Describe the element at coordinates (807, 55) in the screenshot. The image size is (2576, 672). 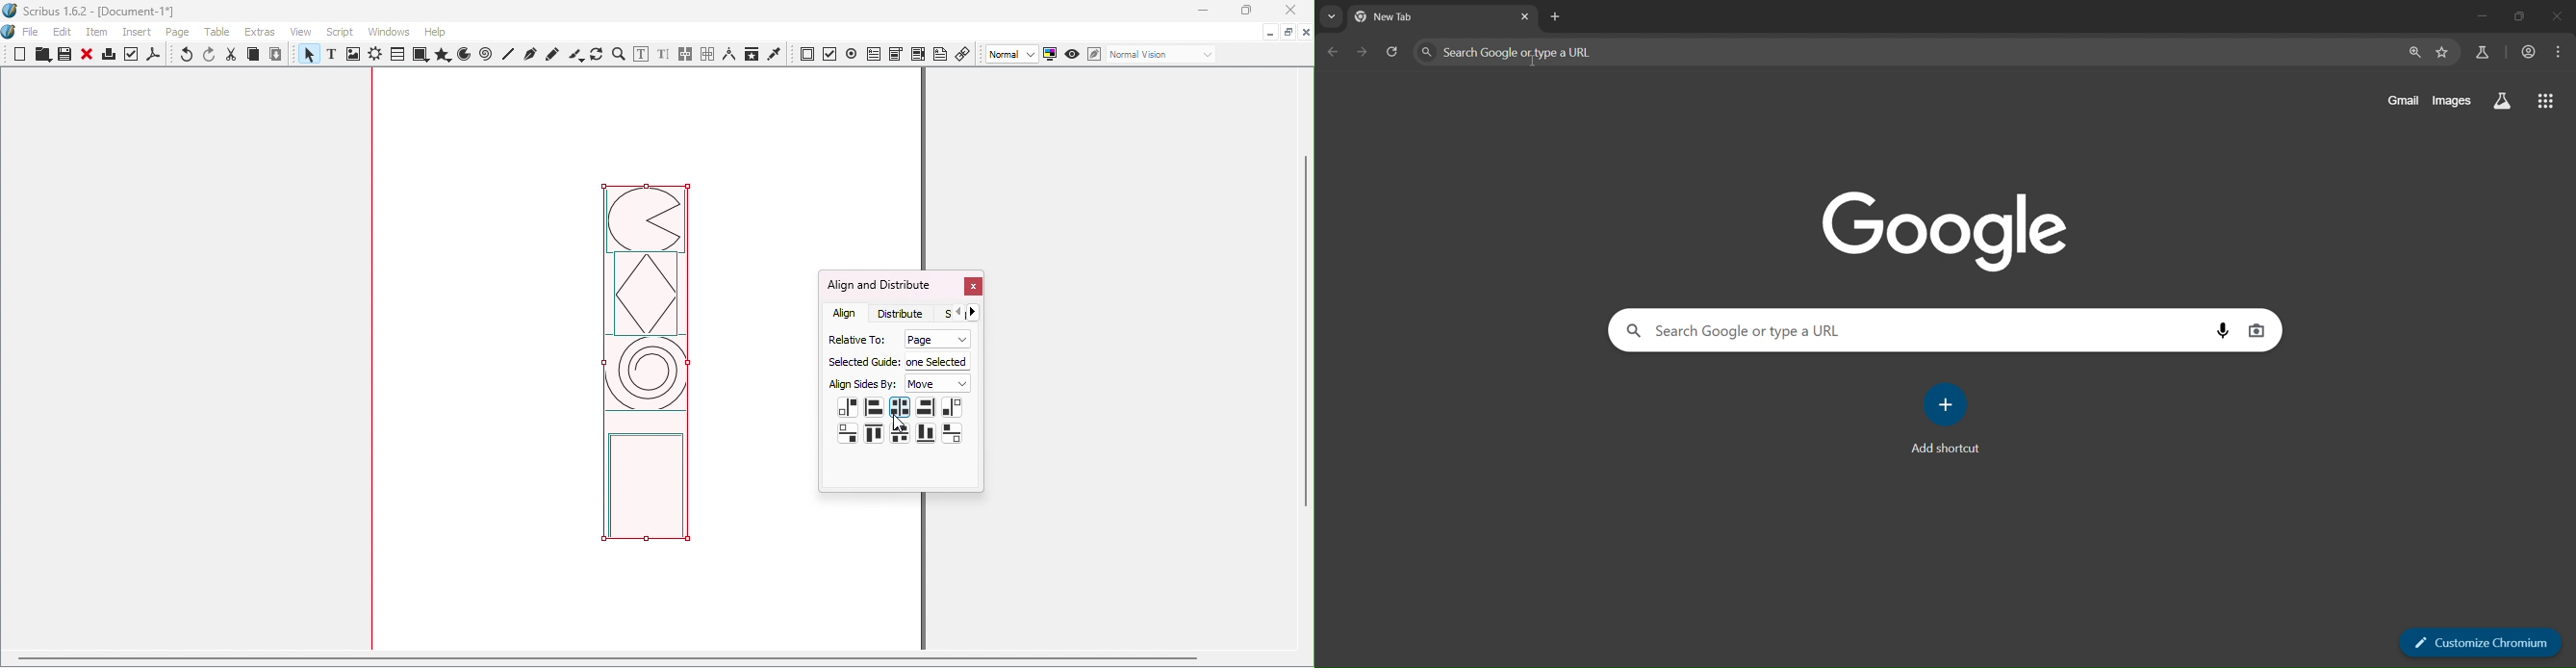
I see `PDF push button` at that location.